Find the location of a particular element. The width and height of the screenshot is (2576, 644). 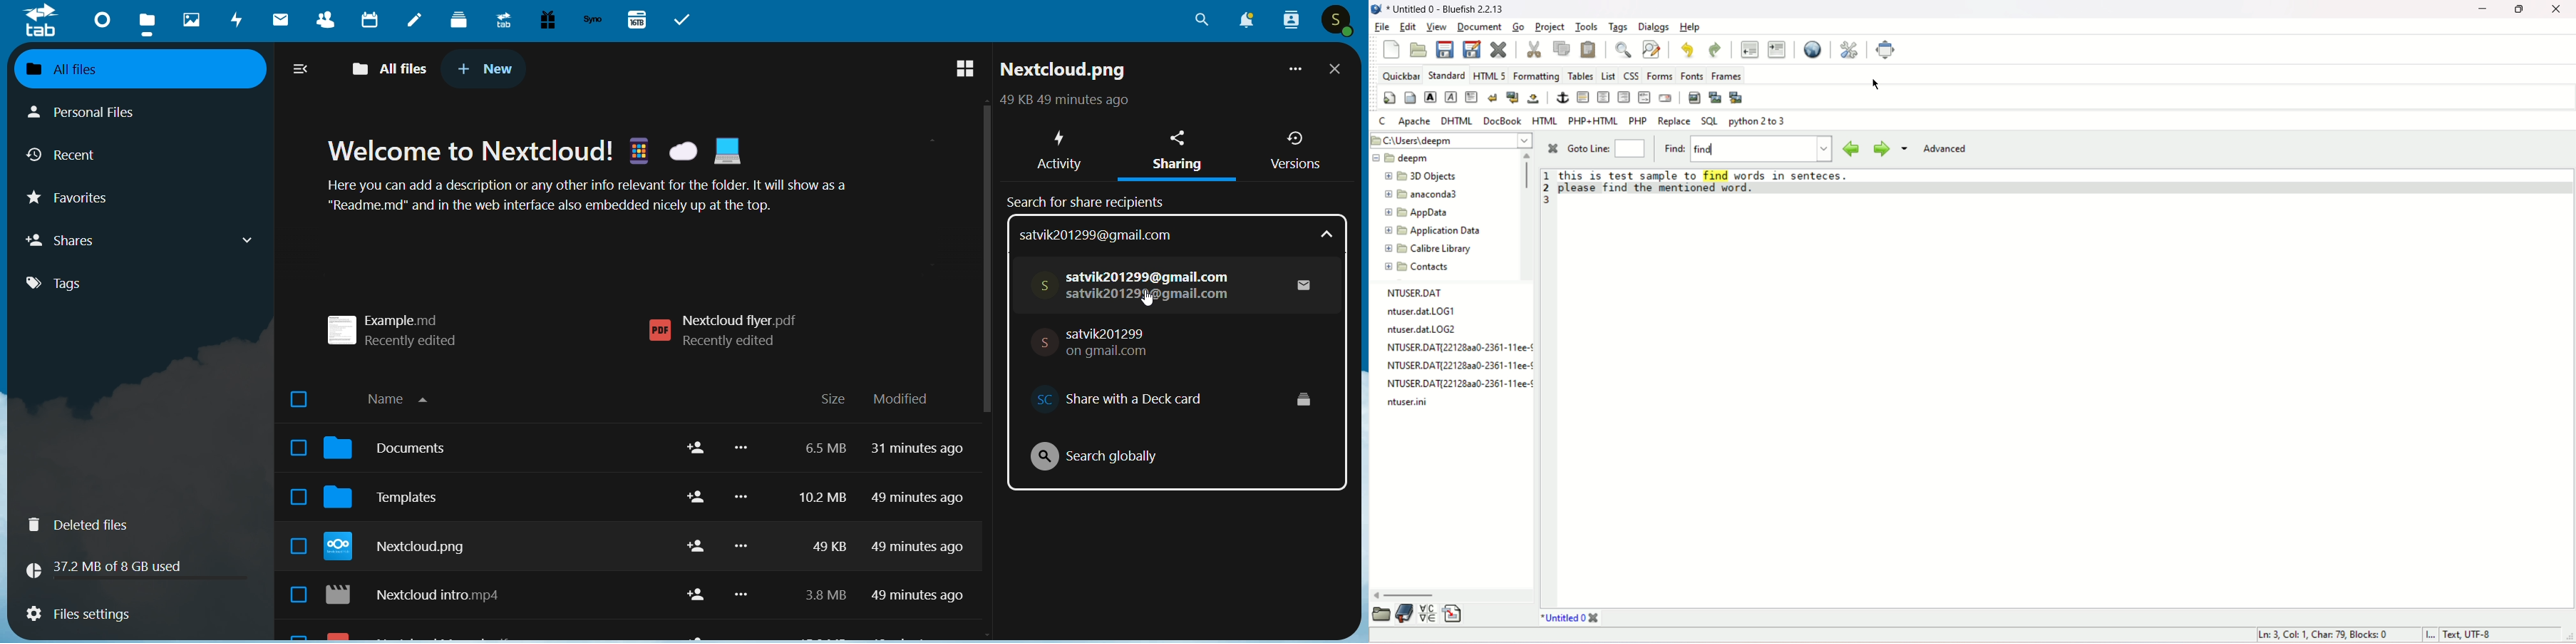

insert file is located at coordinates (1452, 617).